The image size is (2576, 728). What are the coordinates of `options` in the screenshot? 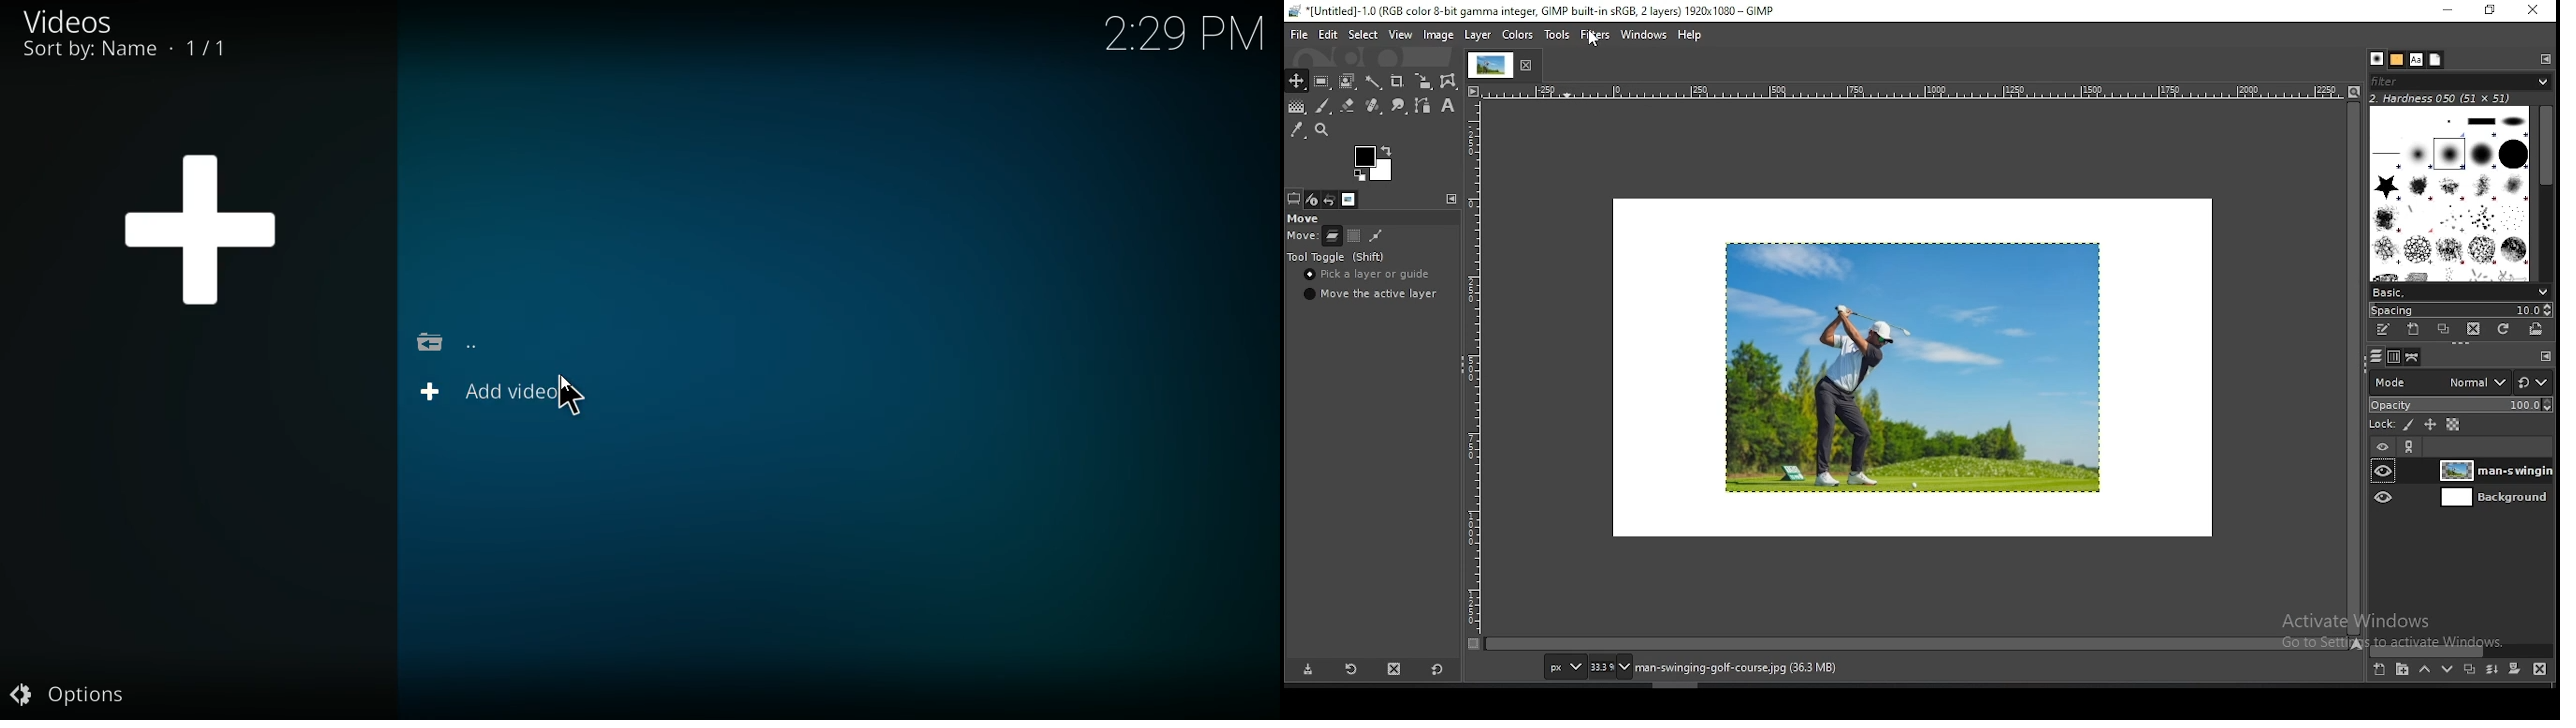 It's located at (90, 692).